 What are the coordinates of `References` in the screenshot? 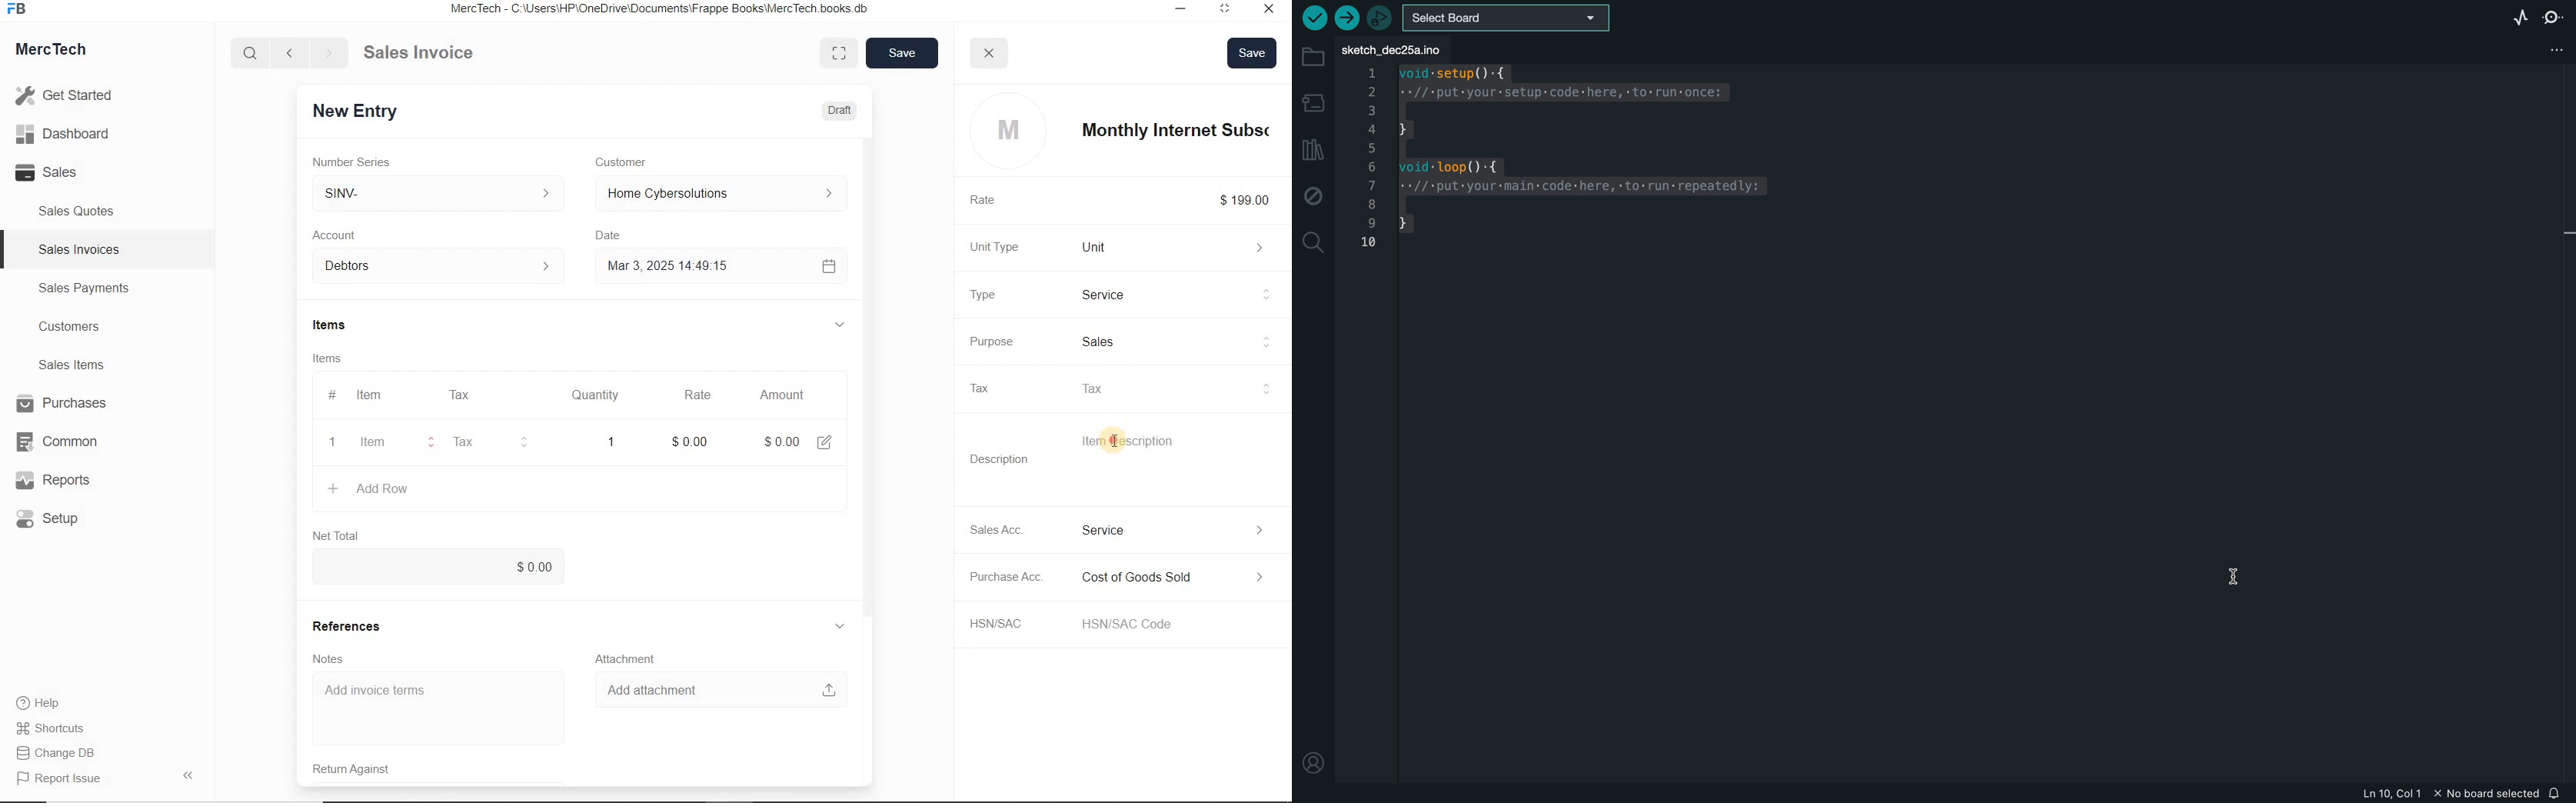 It's located at (350, 625).